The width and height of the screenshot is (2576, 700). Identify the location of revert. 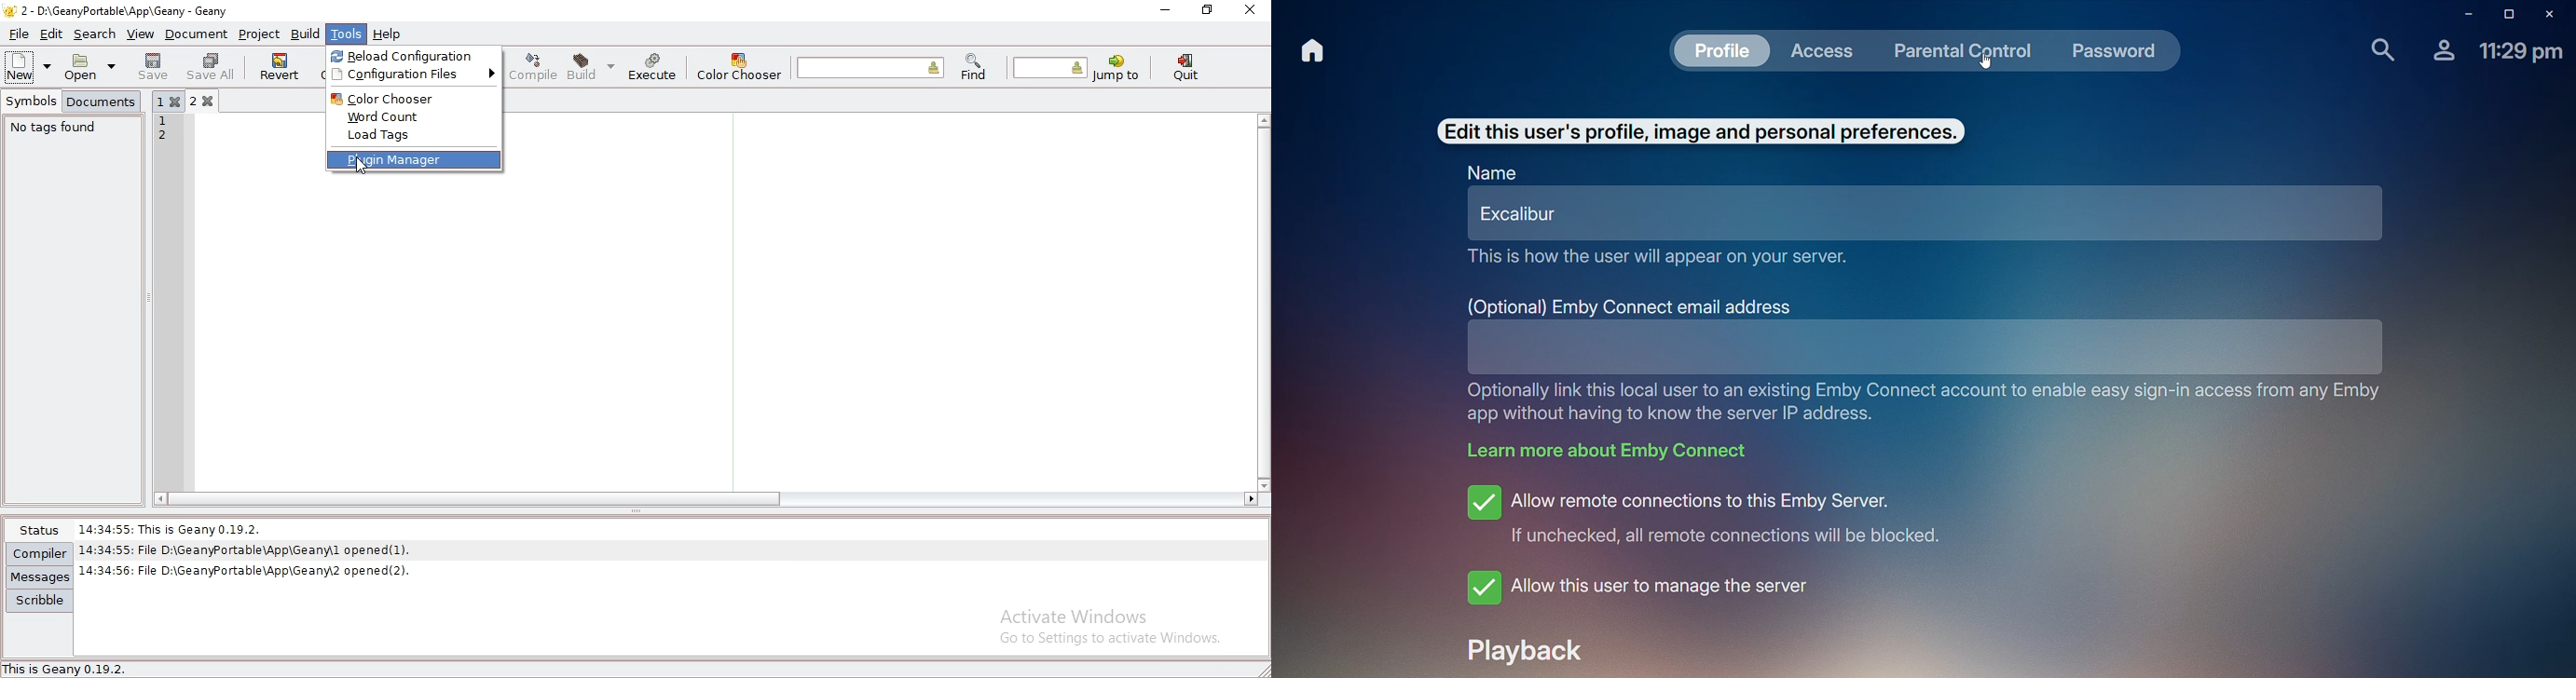
(279, 66).